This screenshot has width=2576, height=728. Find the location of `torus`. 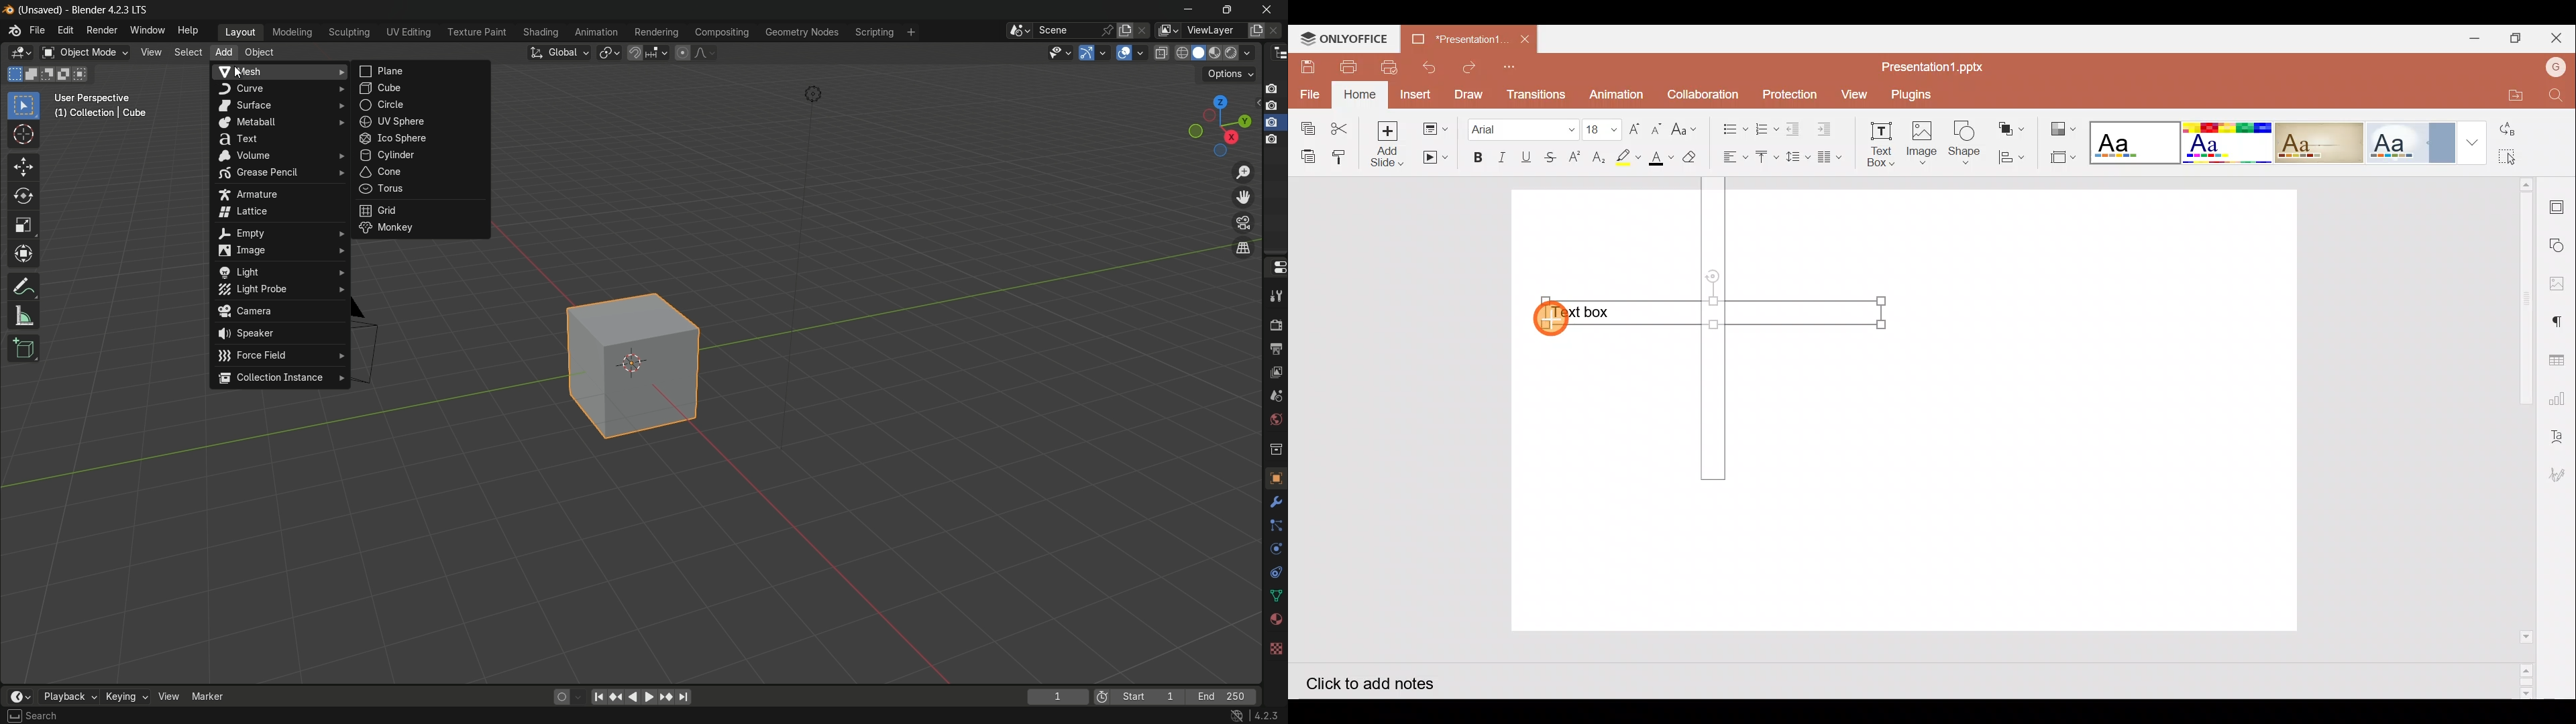

torus is located at coordinates (421, 190).